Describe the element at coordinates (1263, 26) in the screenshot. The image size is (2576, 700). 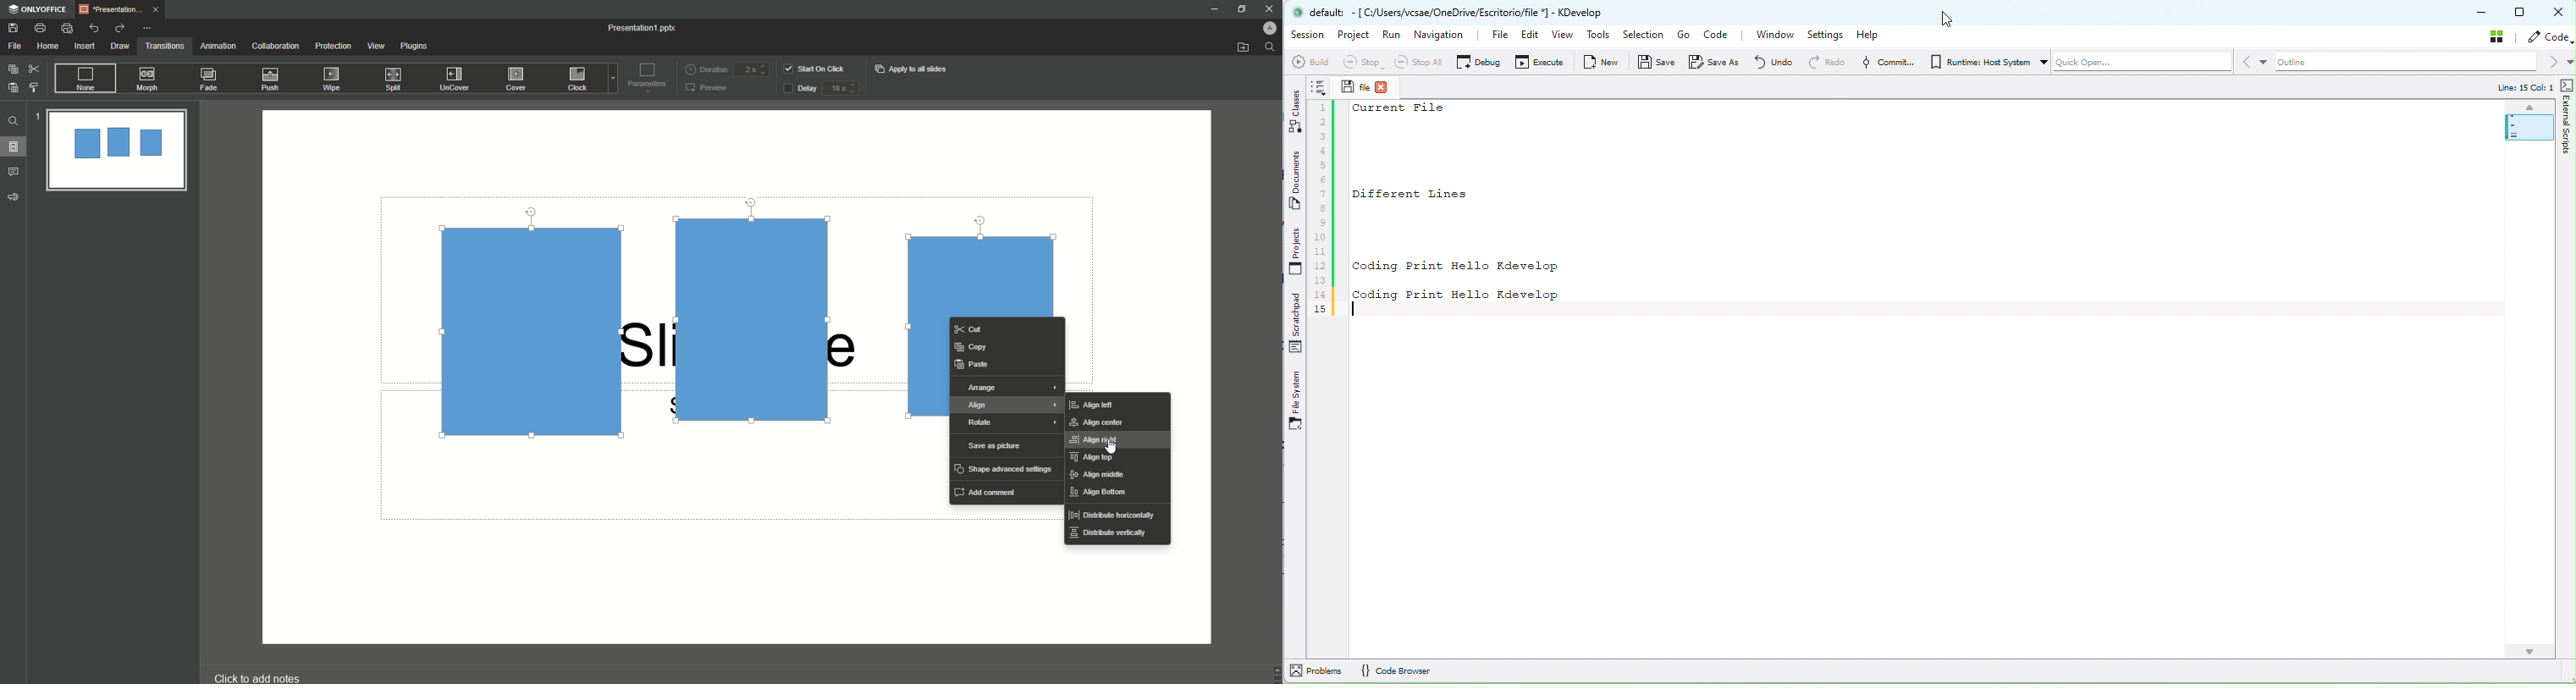
I see `Profile` at that location.